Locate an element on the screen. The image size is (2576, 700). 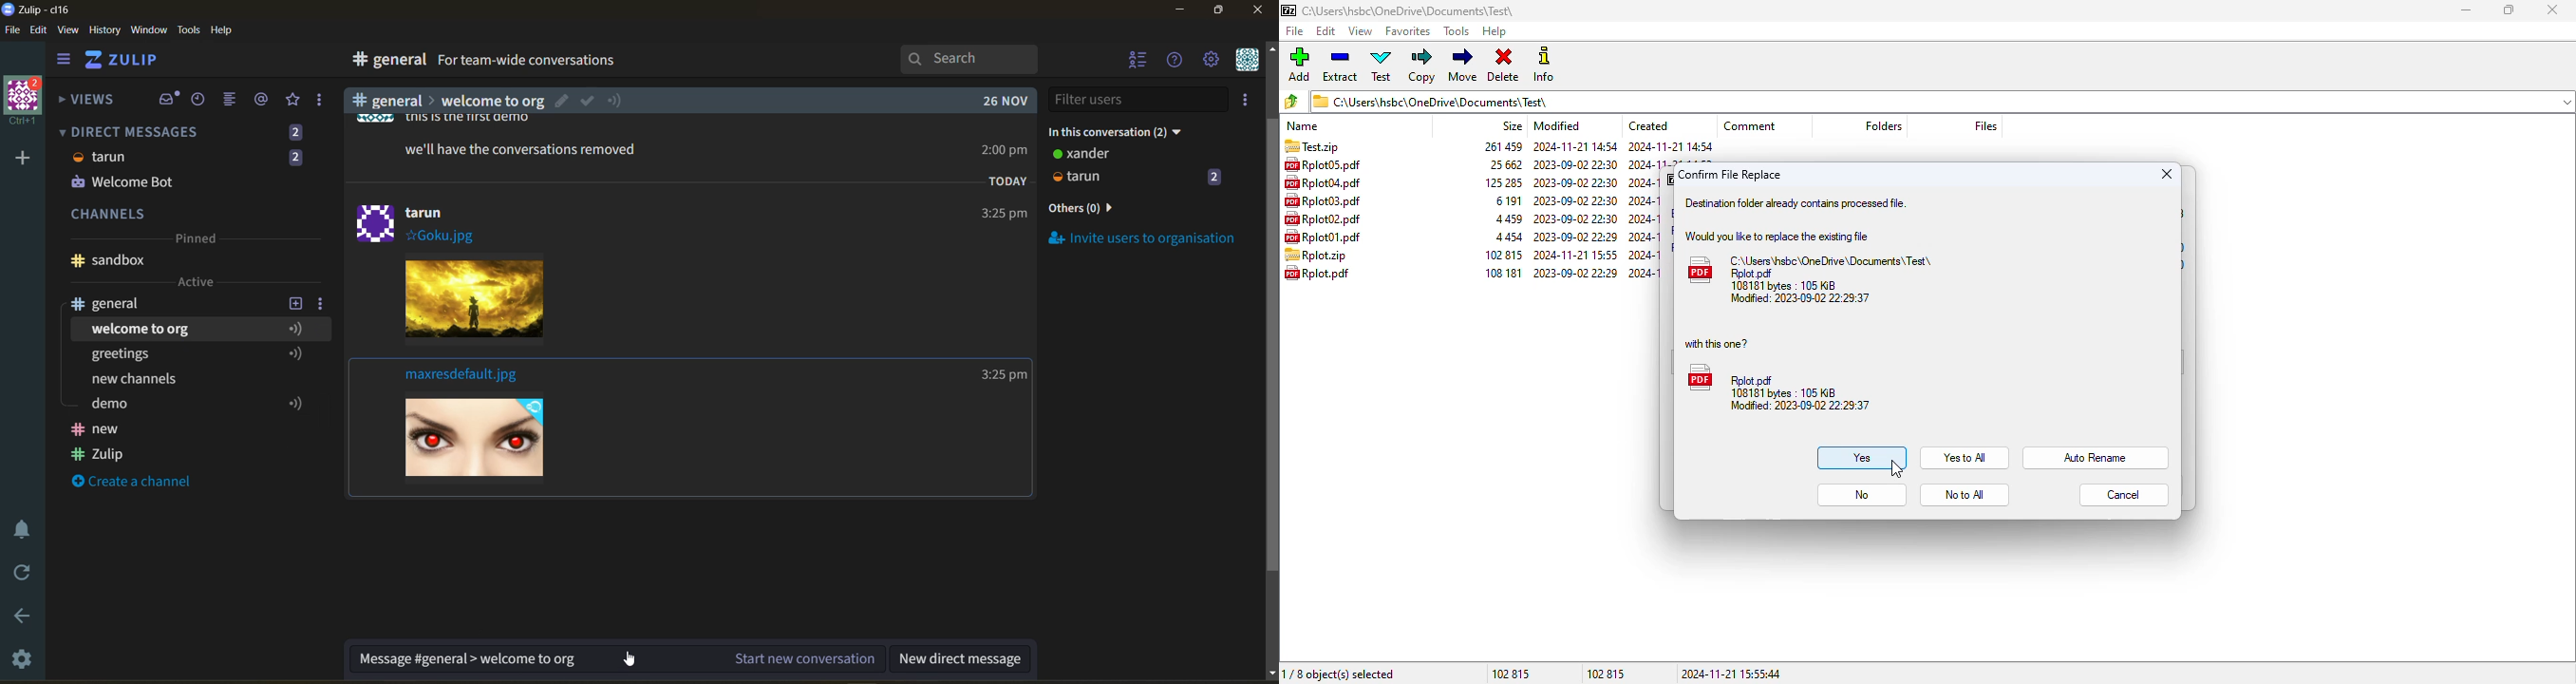
Rplot.zip is located at coordinates (1335, 256).